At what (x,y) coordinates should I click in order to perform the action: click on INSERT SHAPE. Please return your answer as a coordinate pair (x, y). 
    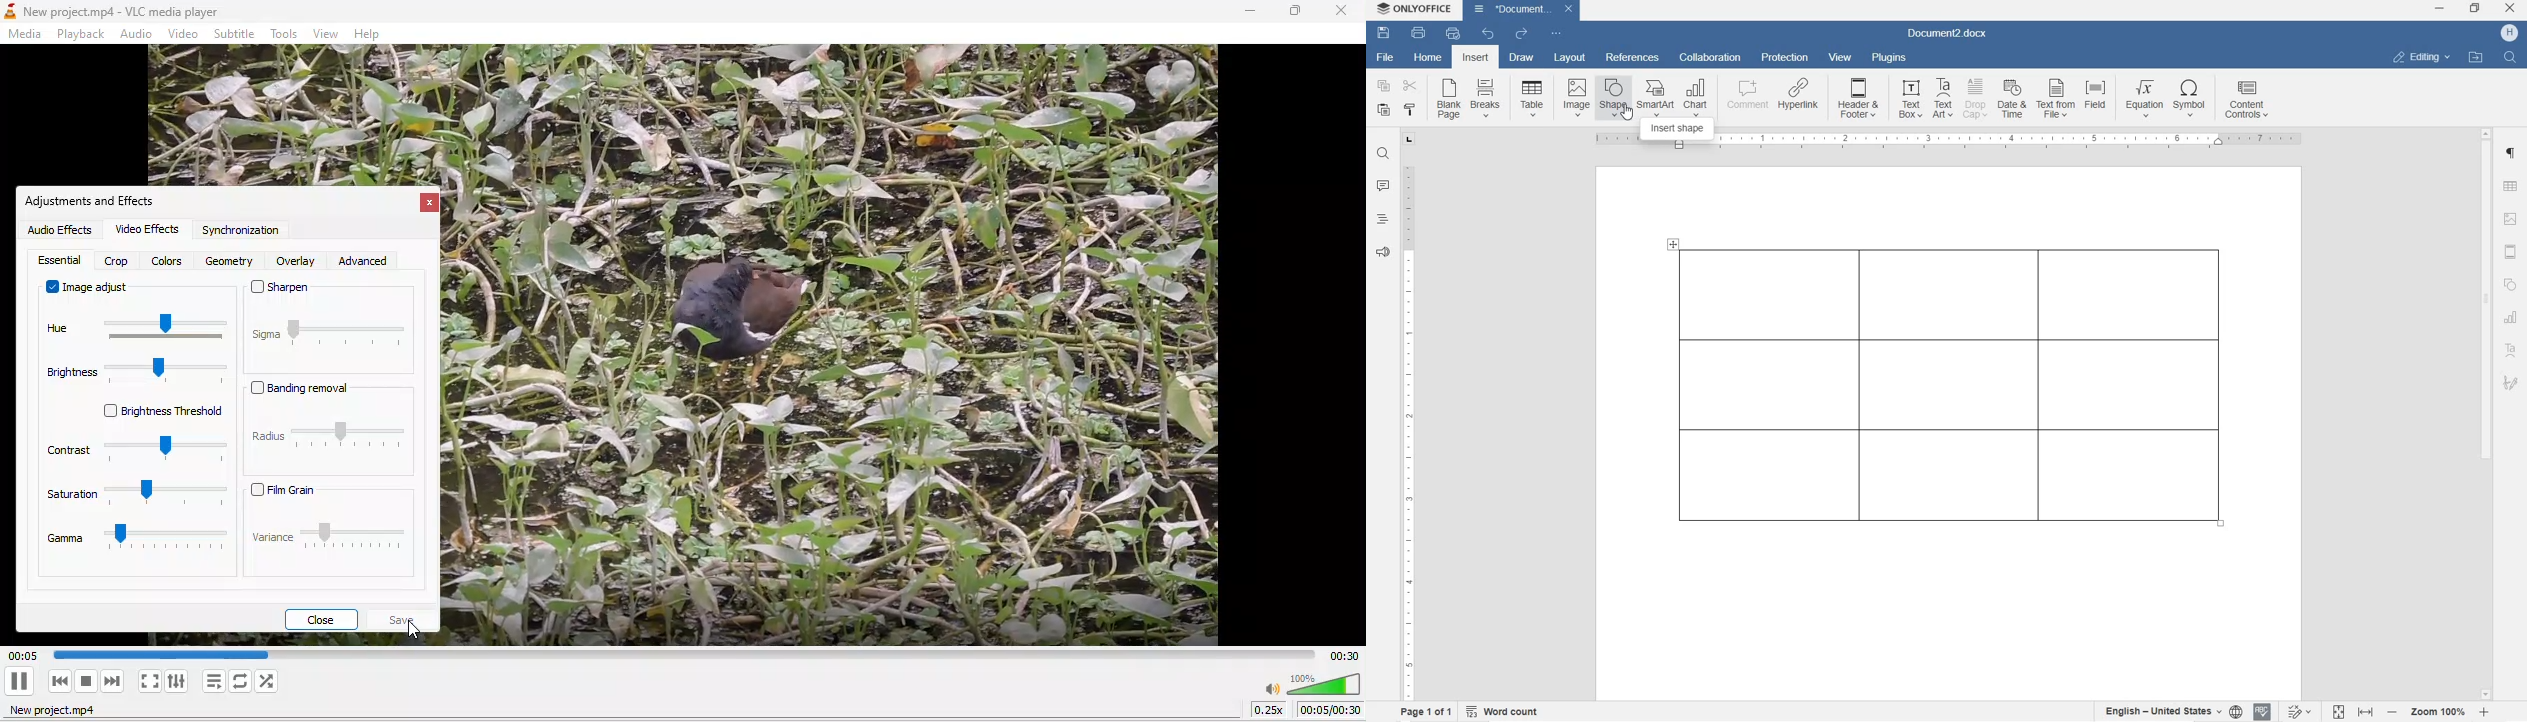
    Looking at the image, I should click on (1677, 129).